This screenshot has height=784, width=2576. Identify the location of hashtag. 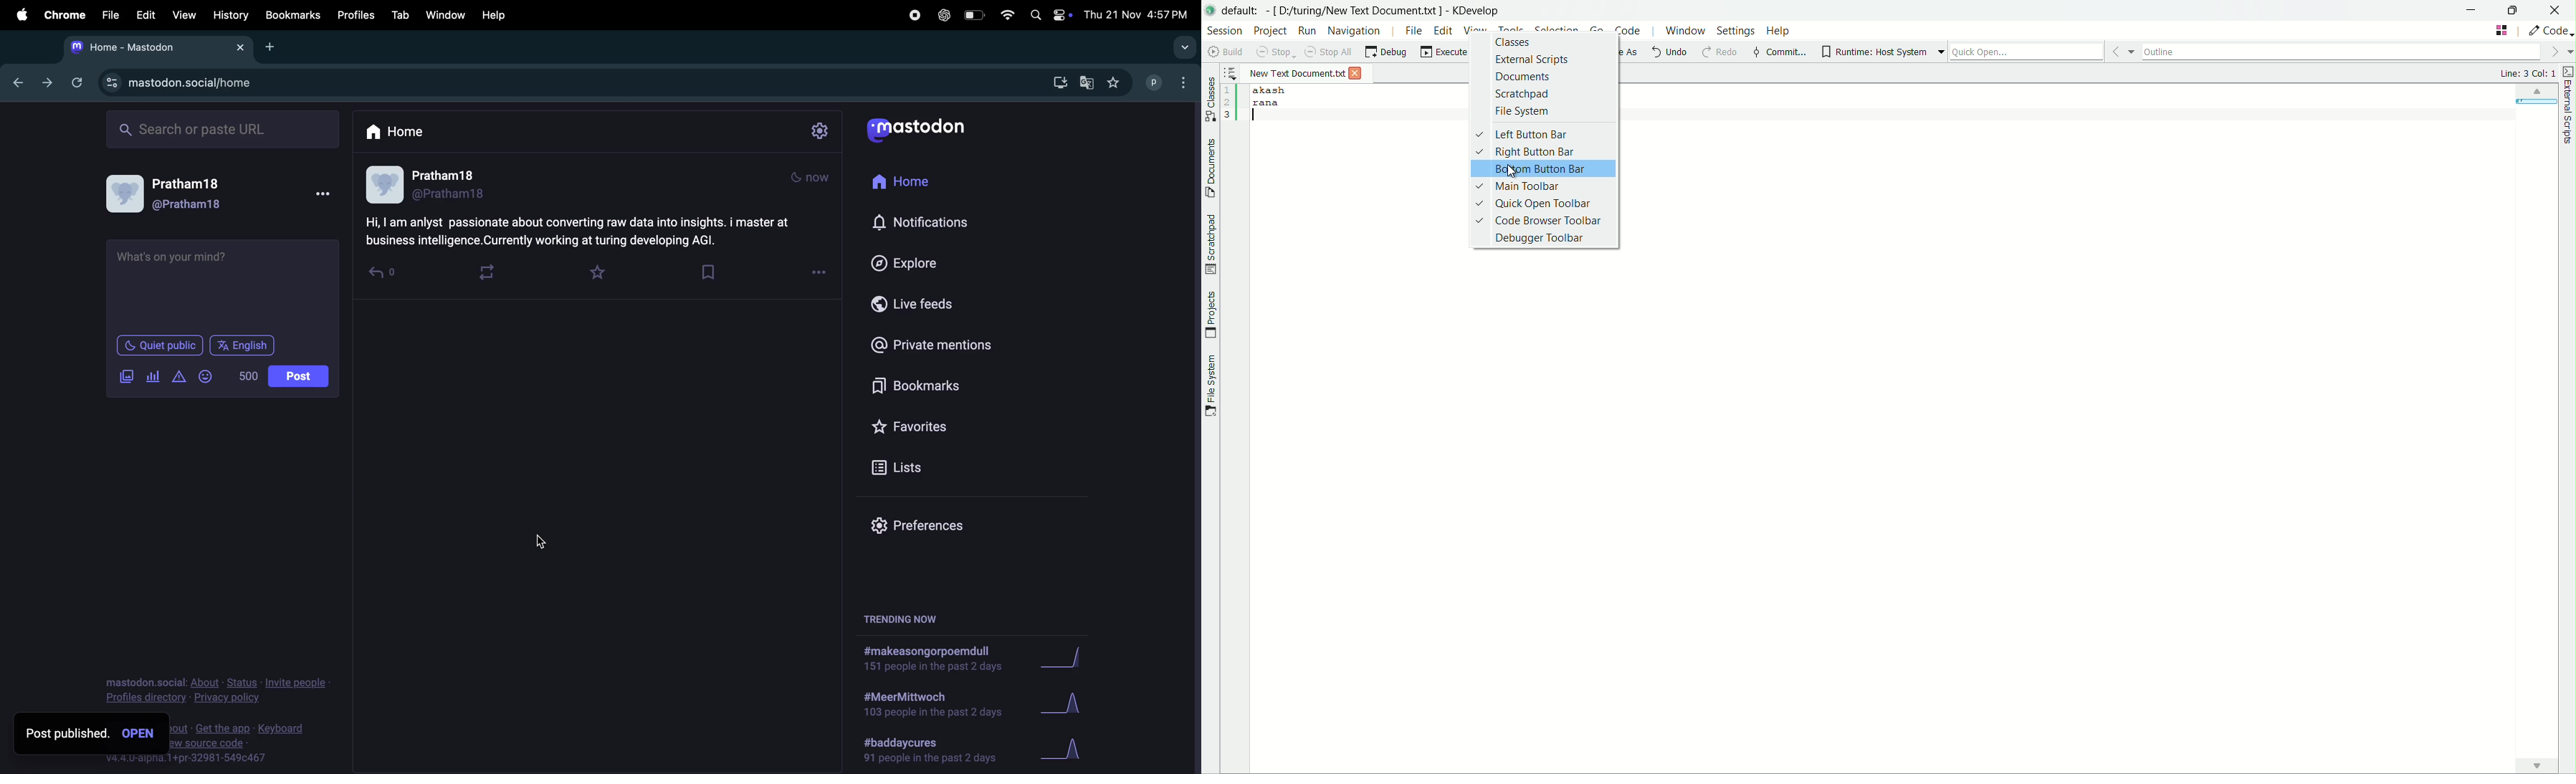
(933, 751).